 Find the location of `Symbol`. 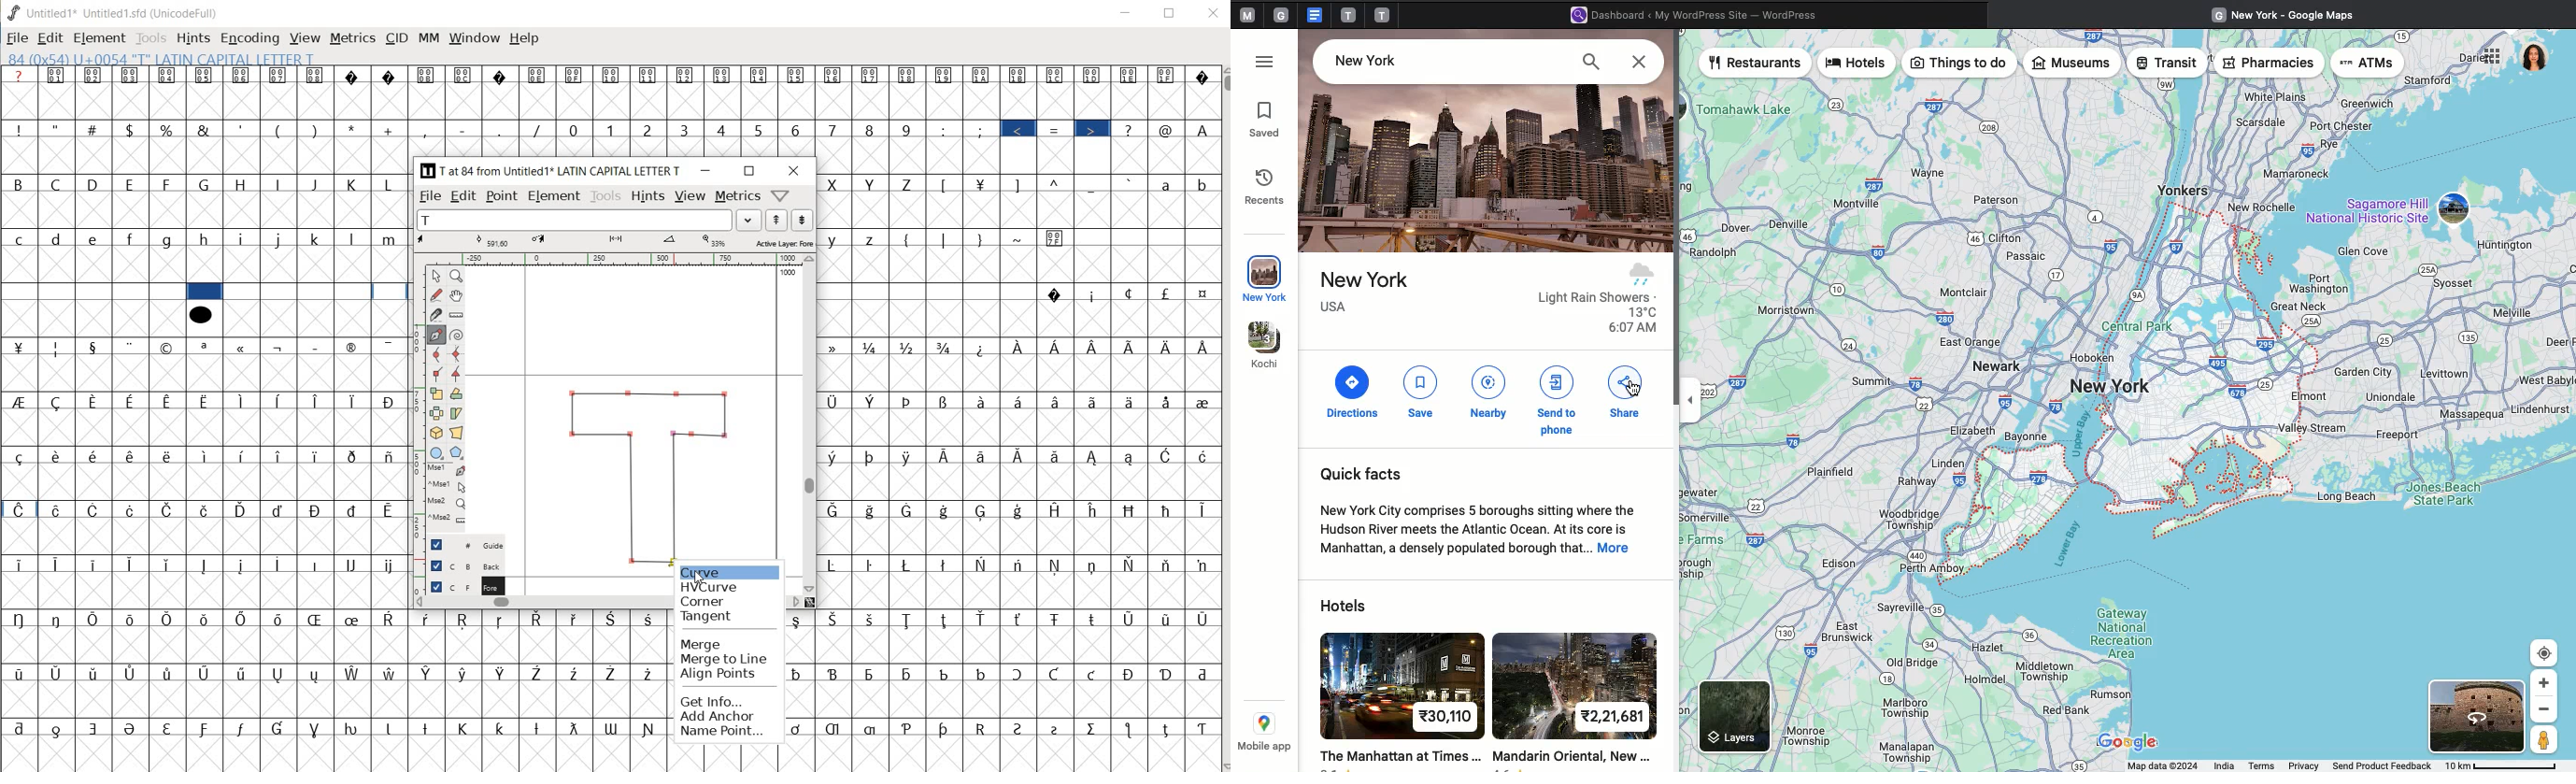

Symbol is located at coordinates (1093, 295).